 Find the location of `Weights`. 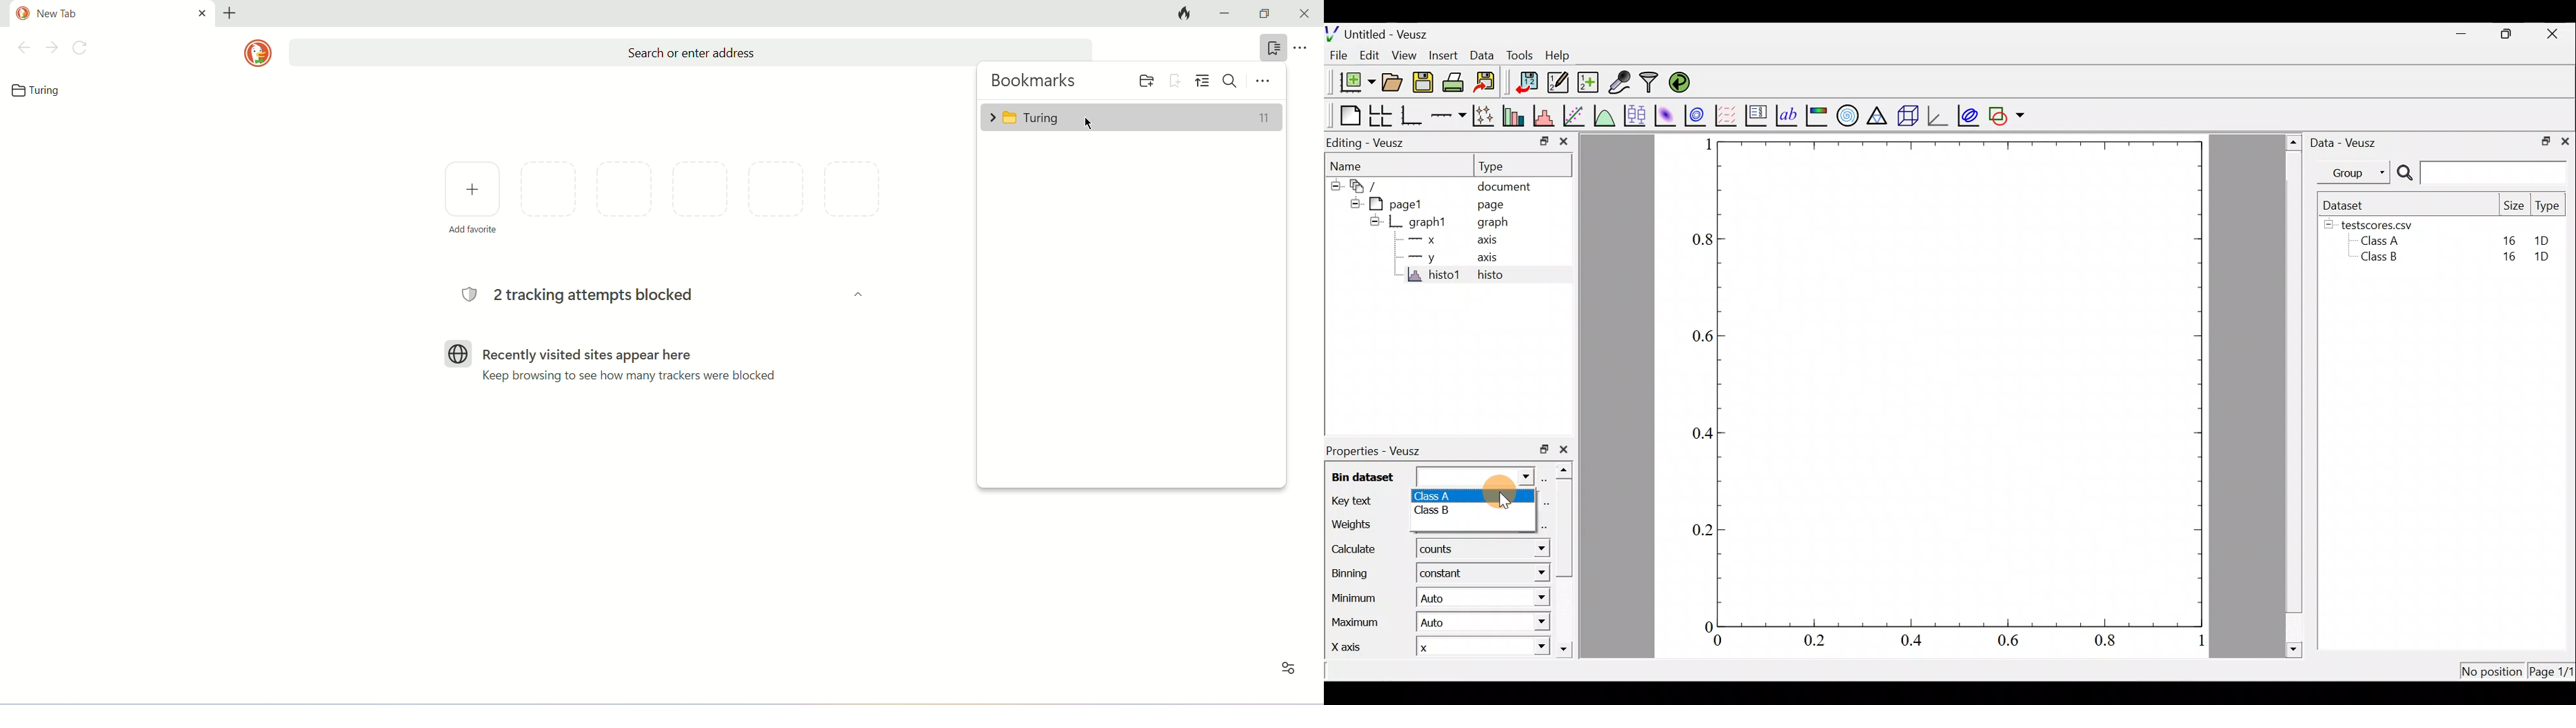

Weights is located at coordinates (1364, 524).